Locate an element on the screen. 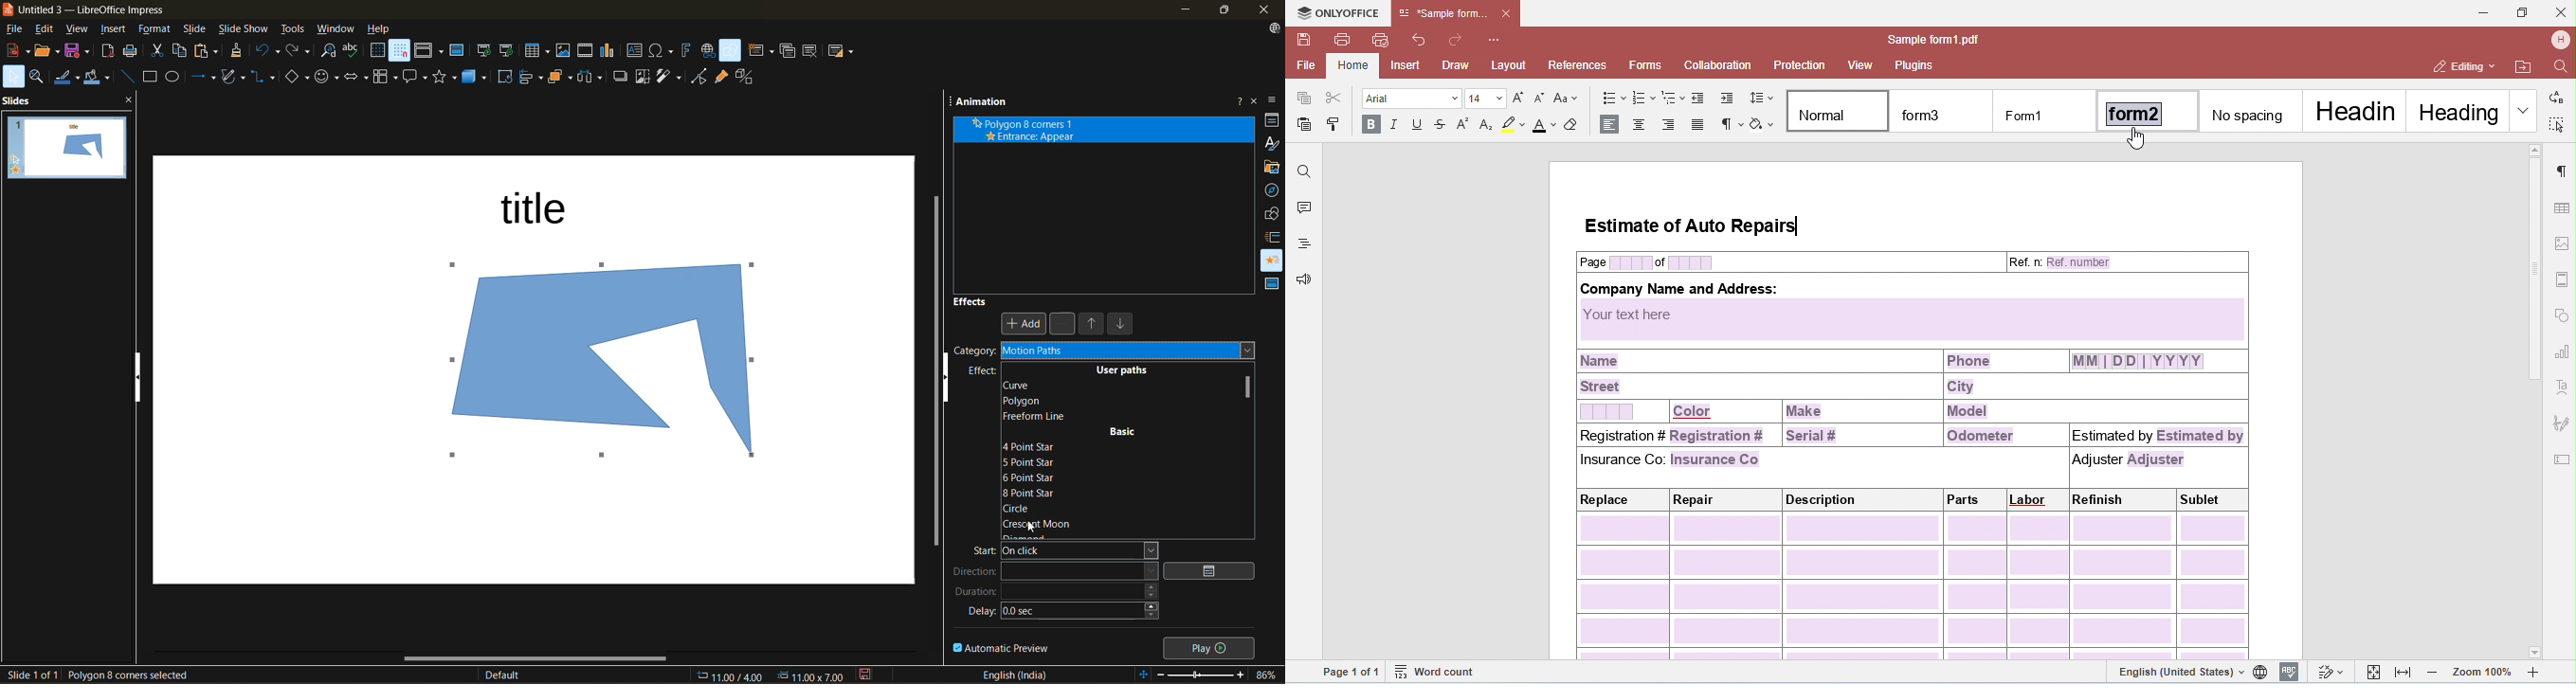 The image size is (2576, 700). styles is located at coordinates (1271, 143).